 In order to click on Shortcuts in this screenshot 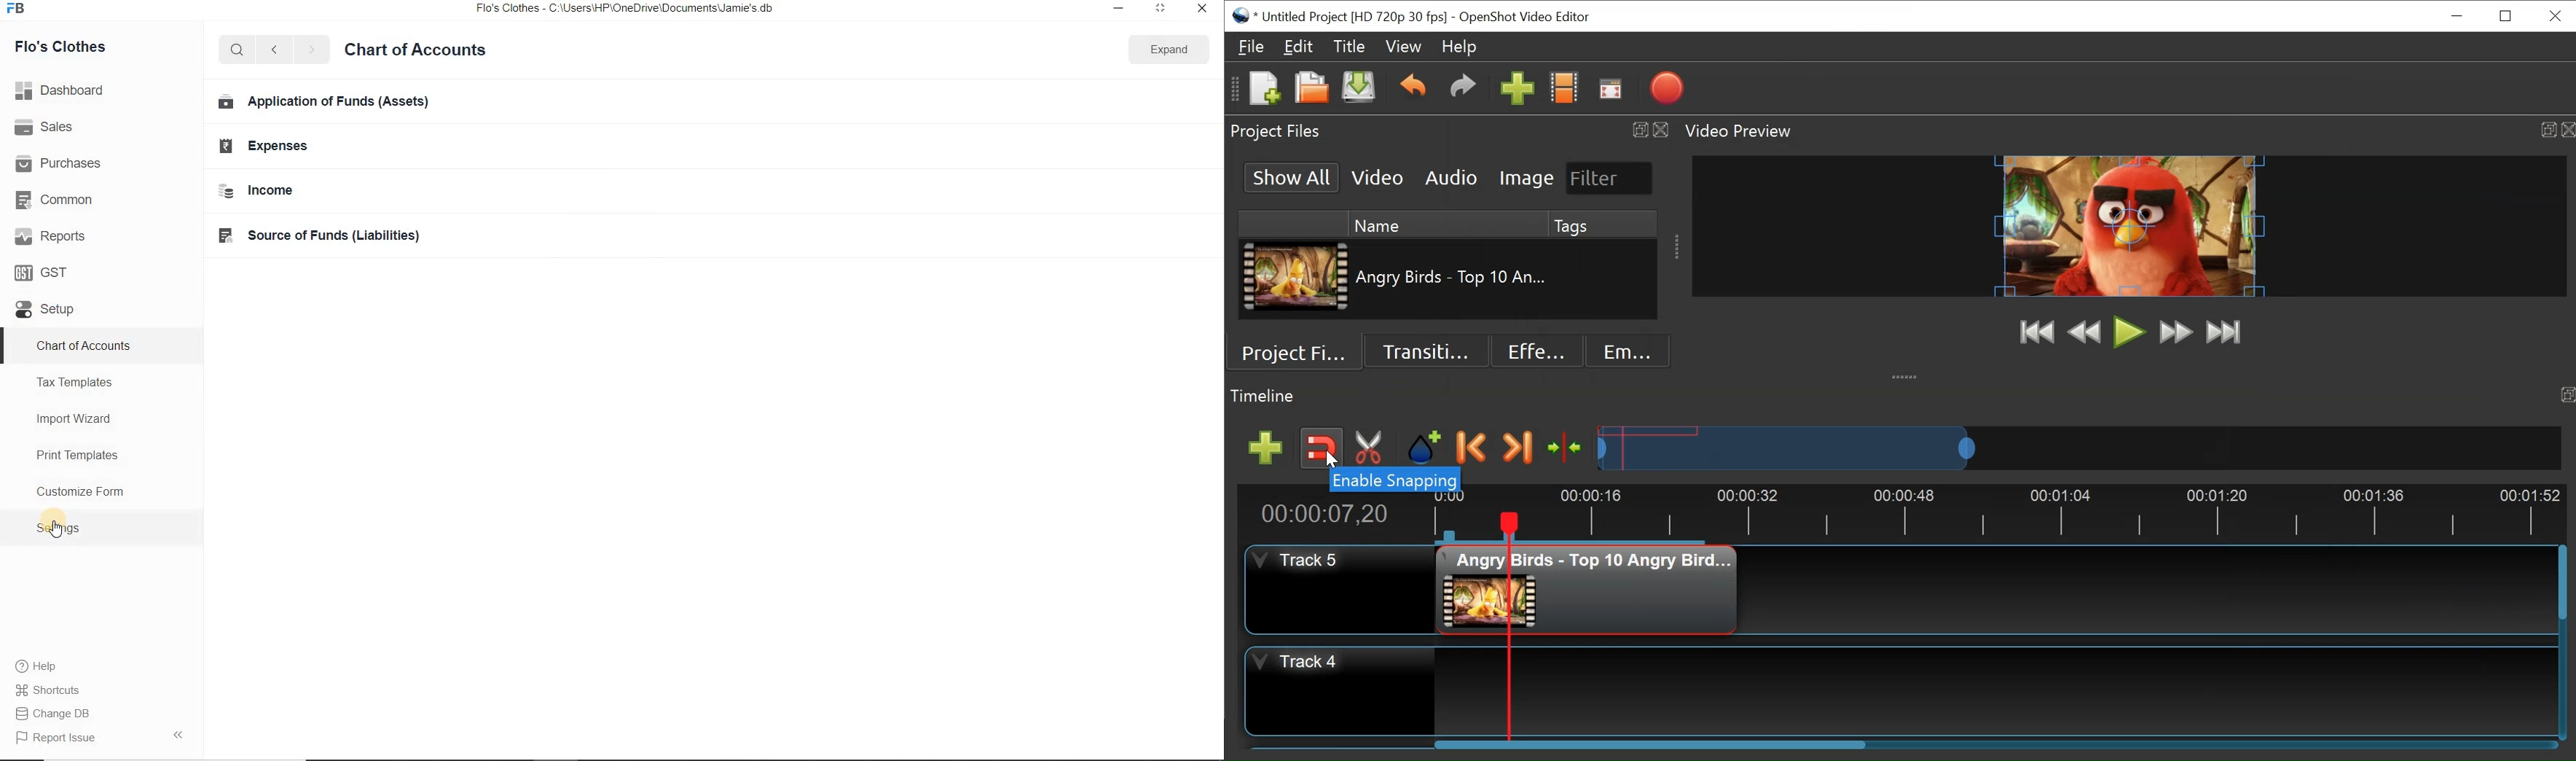, I will do `click(48, 691)`.